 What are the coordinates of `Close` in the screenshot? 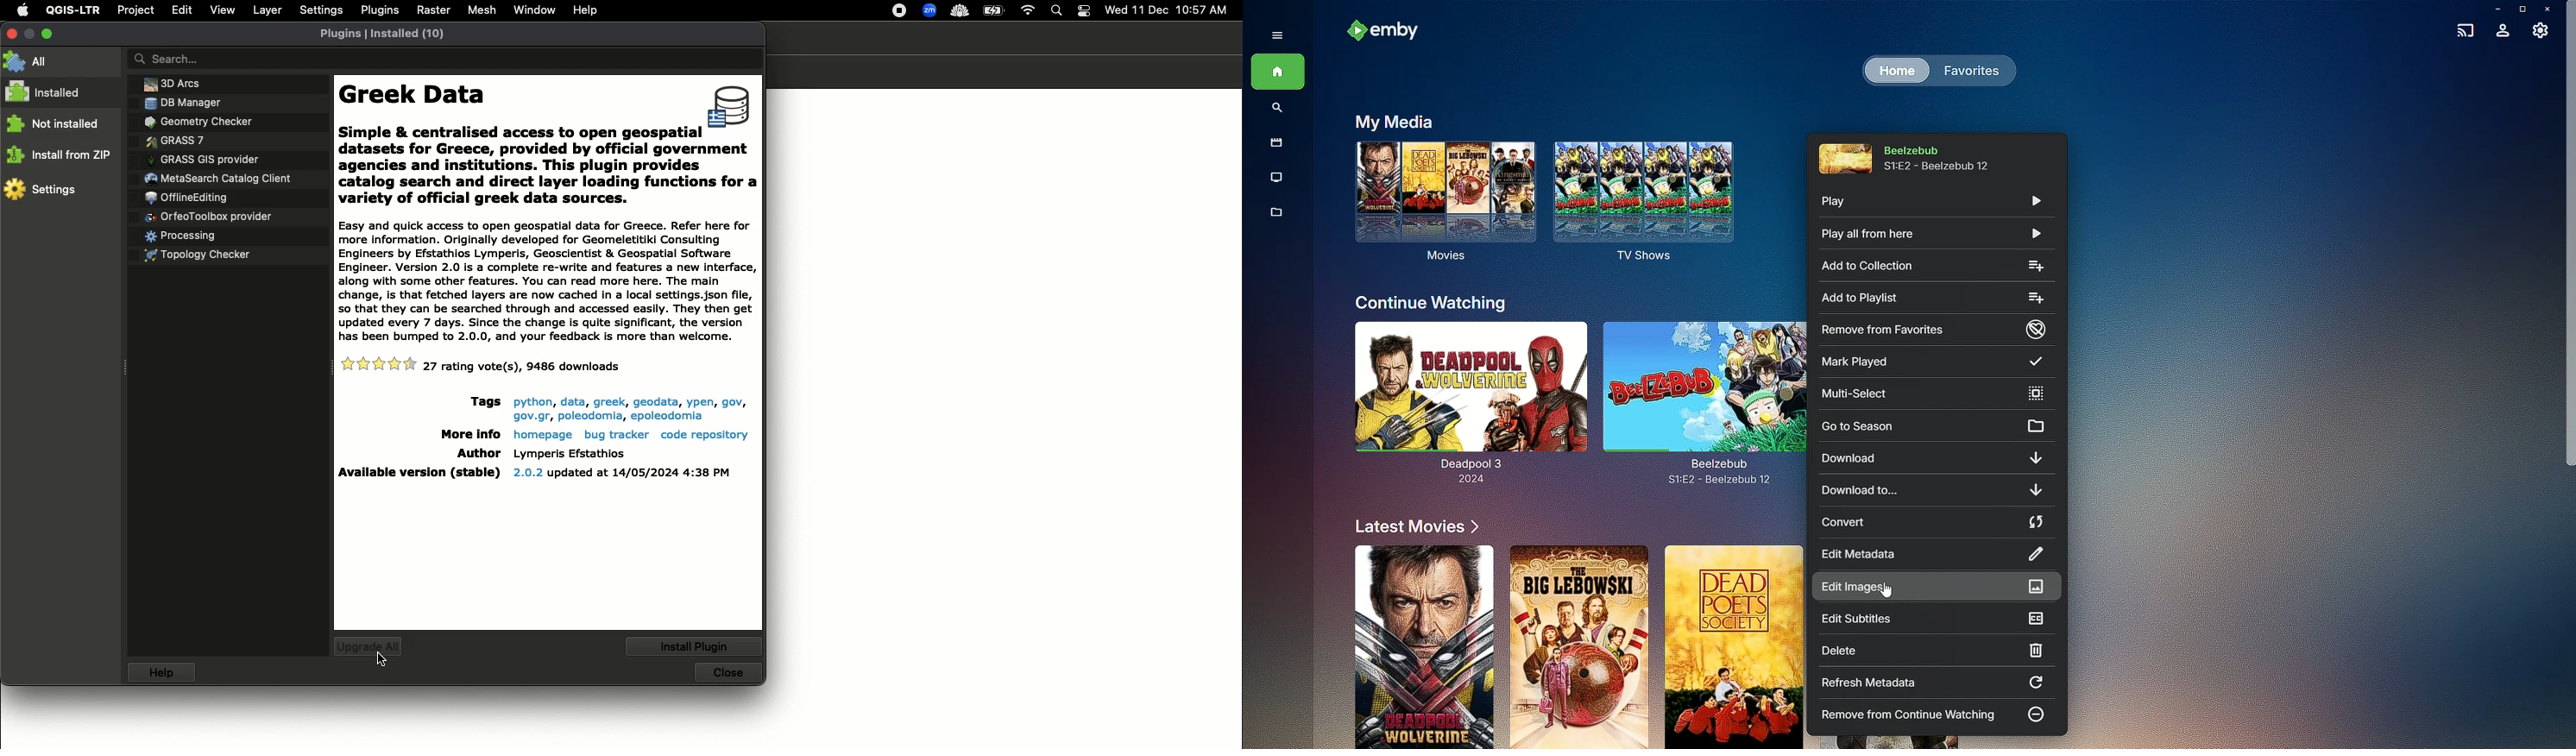 It's located at (11, 34).